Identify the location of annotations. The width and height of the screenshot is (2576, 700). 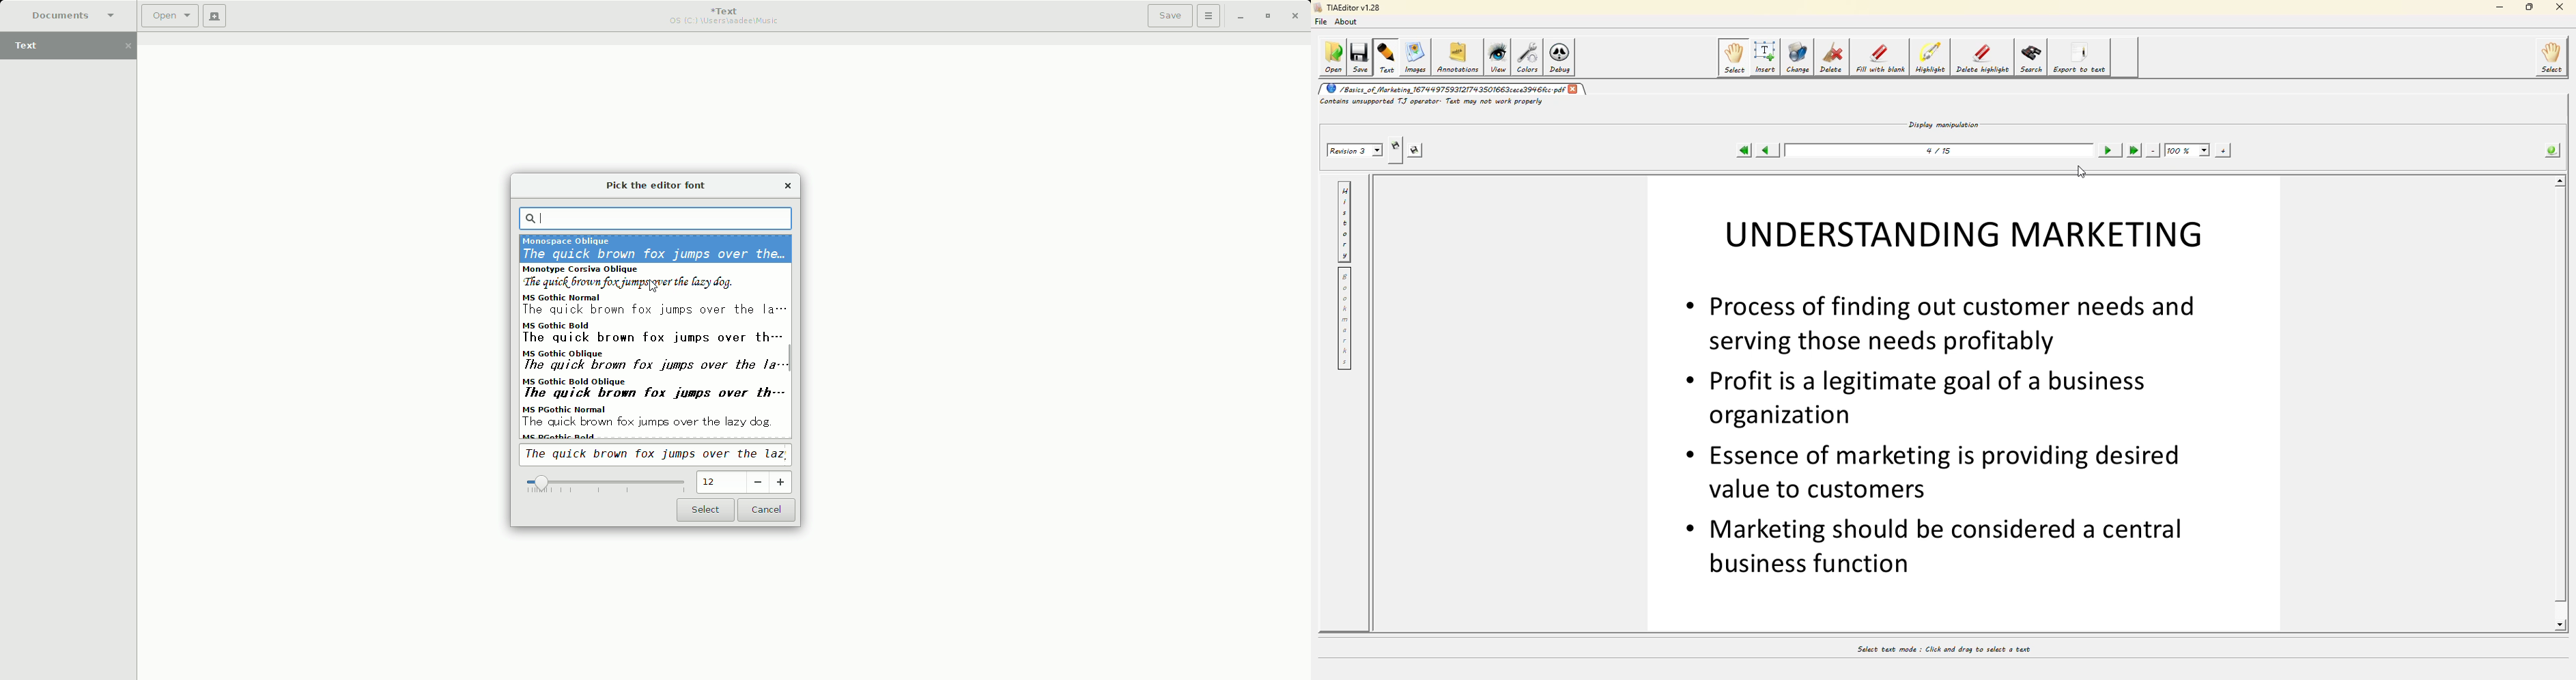
(1458, 55).